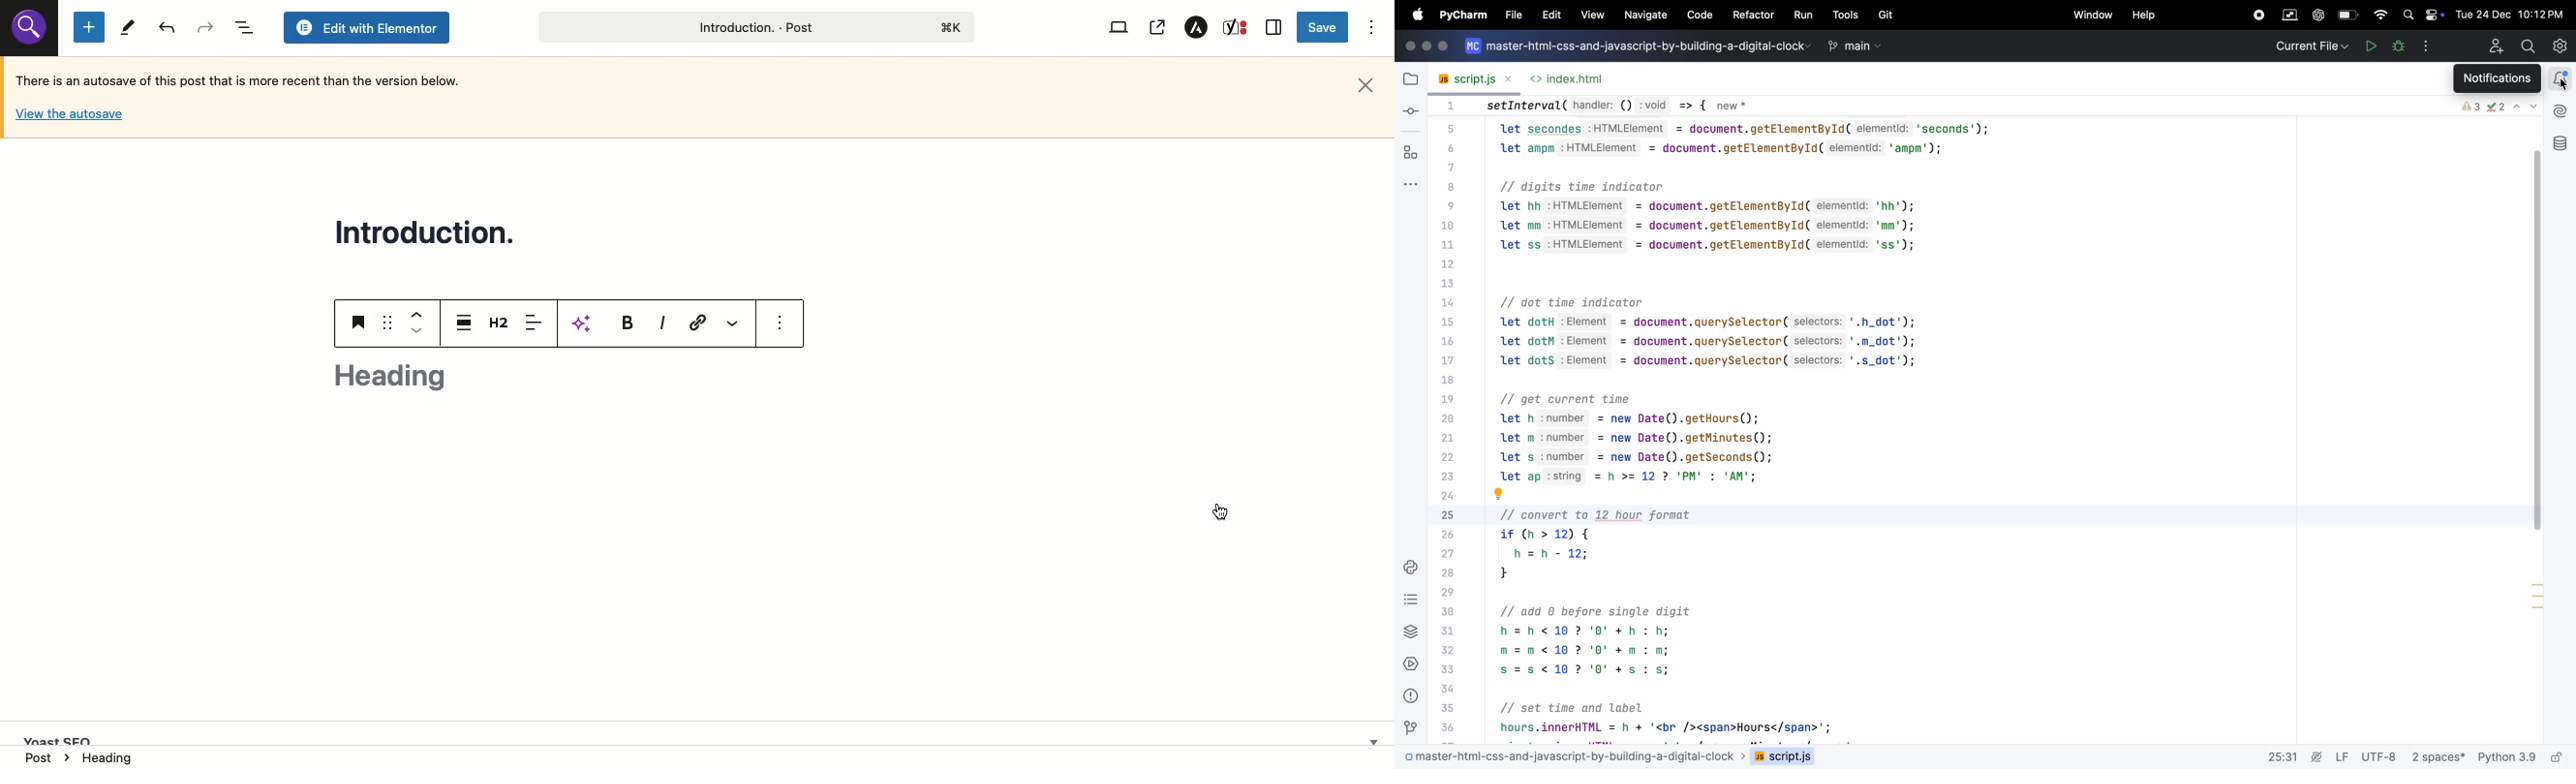  I want to click on wifi, so click(2379, 14).